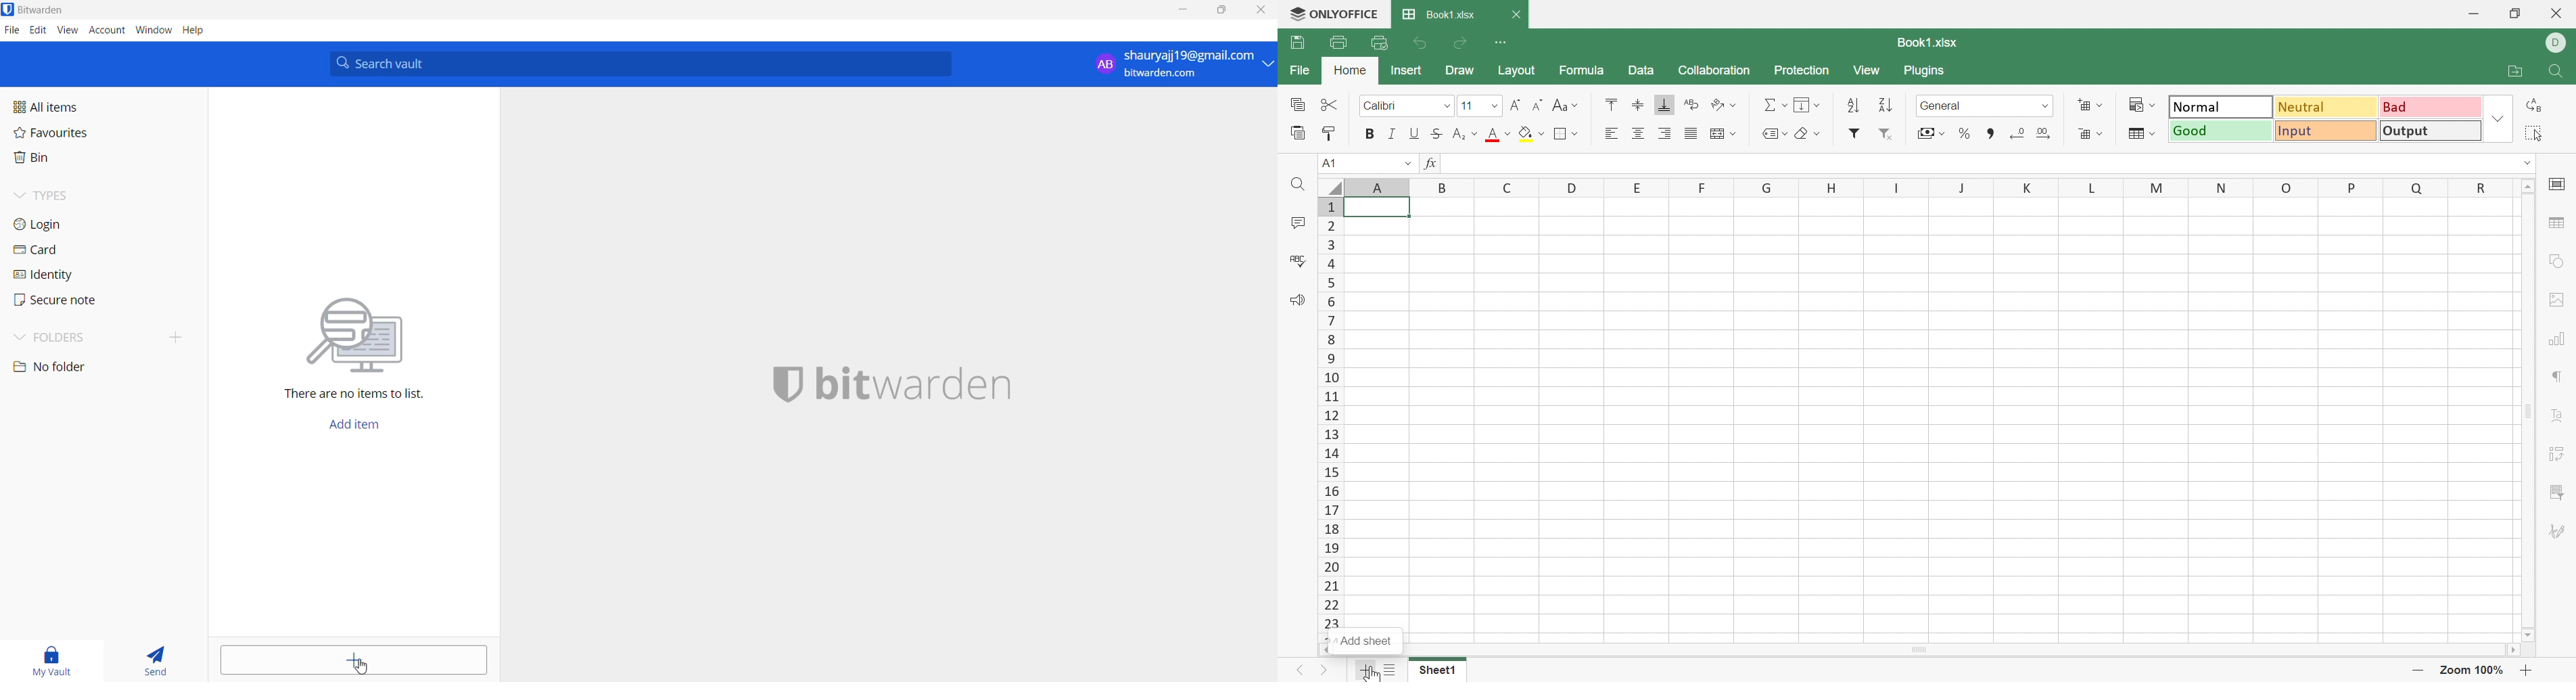 The height and width of the screenshot is (700, 2576). I want to click on Wrap Text, so click(1689, 104).